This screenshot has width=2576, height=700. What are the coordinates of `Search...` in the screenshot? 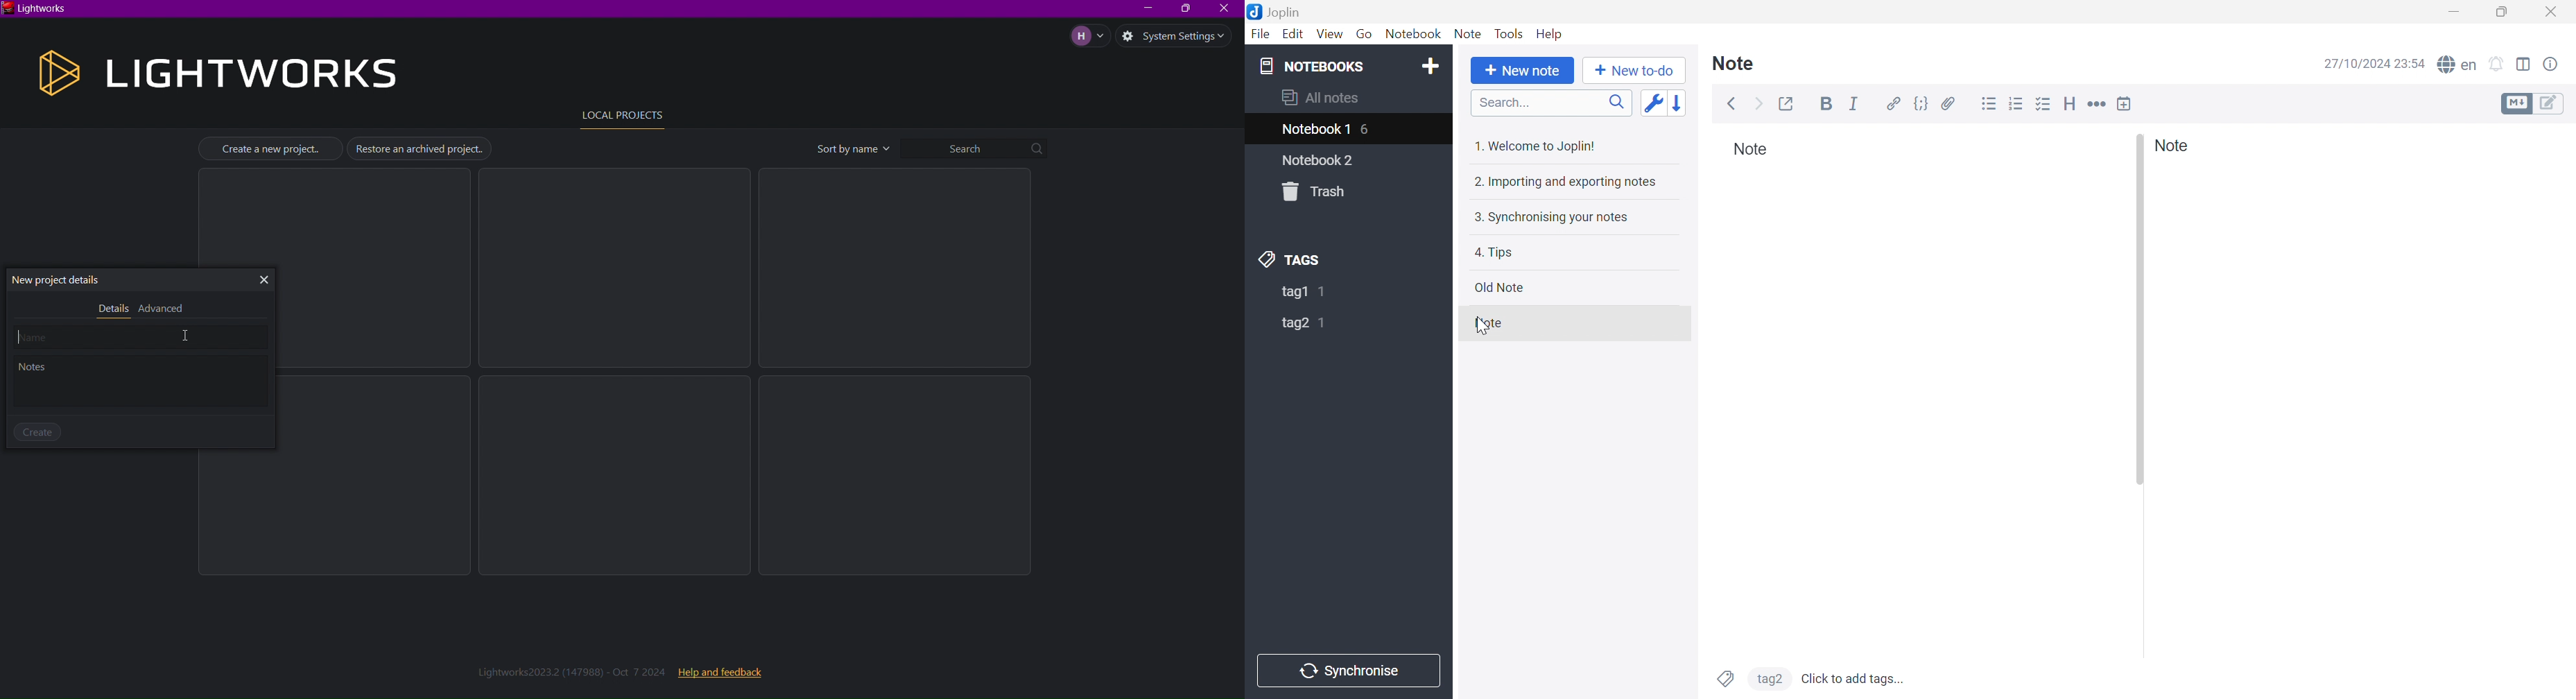 It's located at (1501, 104).